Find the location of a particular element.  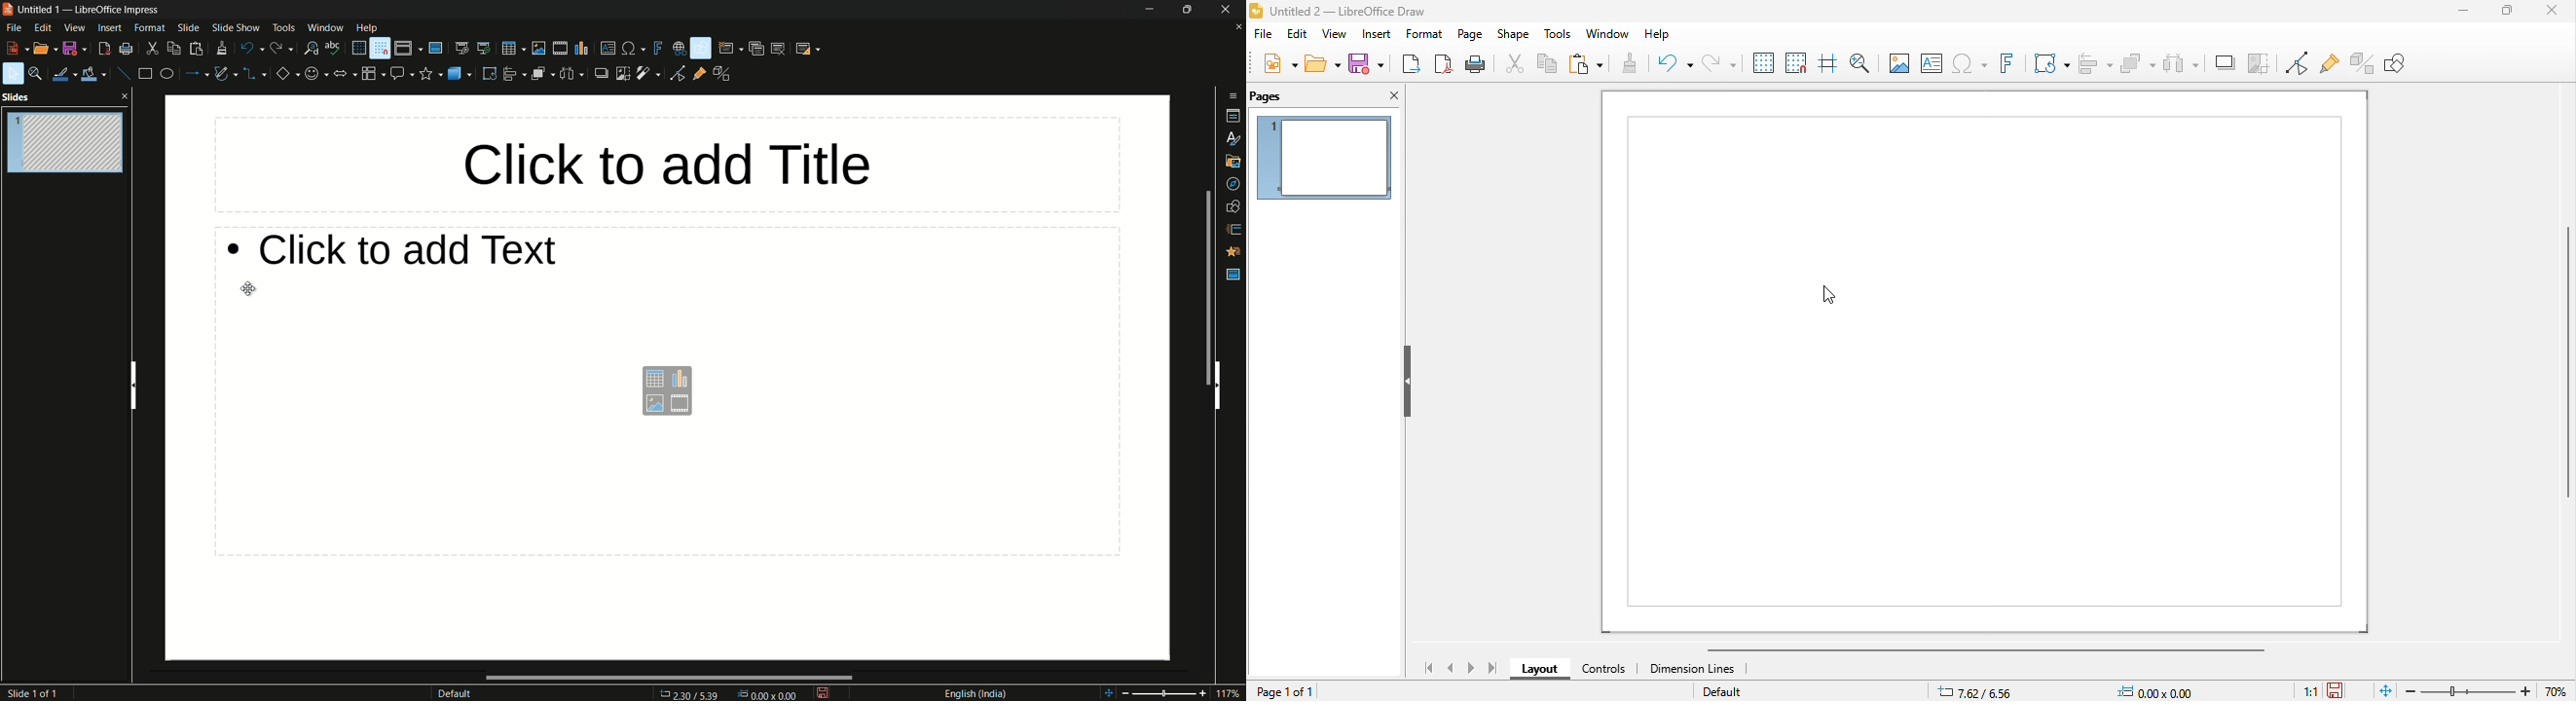

new slide is located at coordinates (730, 48).